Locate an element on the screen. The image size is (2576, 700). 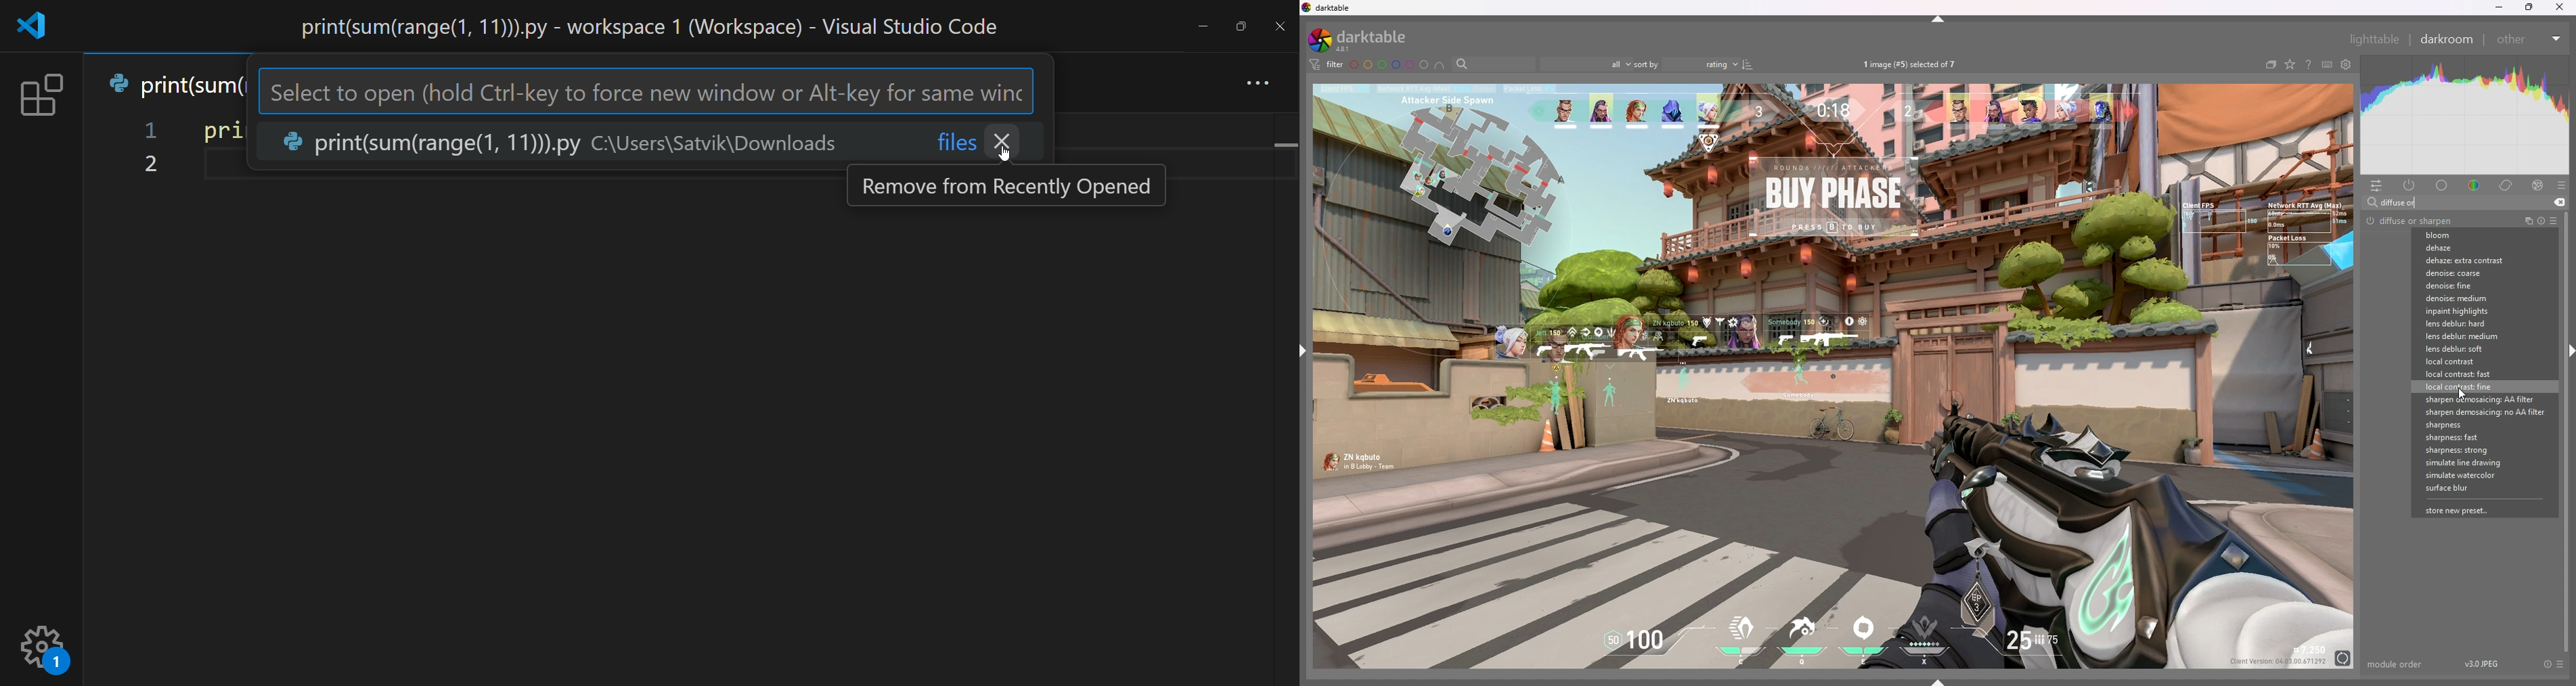
show global preferences is located at coordinates (2348, 64).